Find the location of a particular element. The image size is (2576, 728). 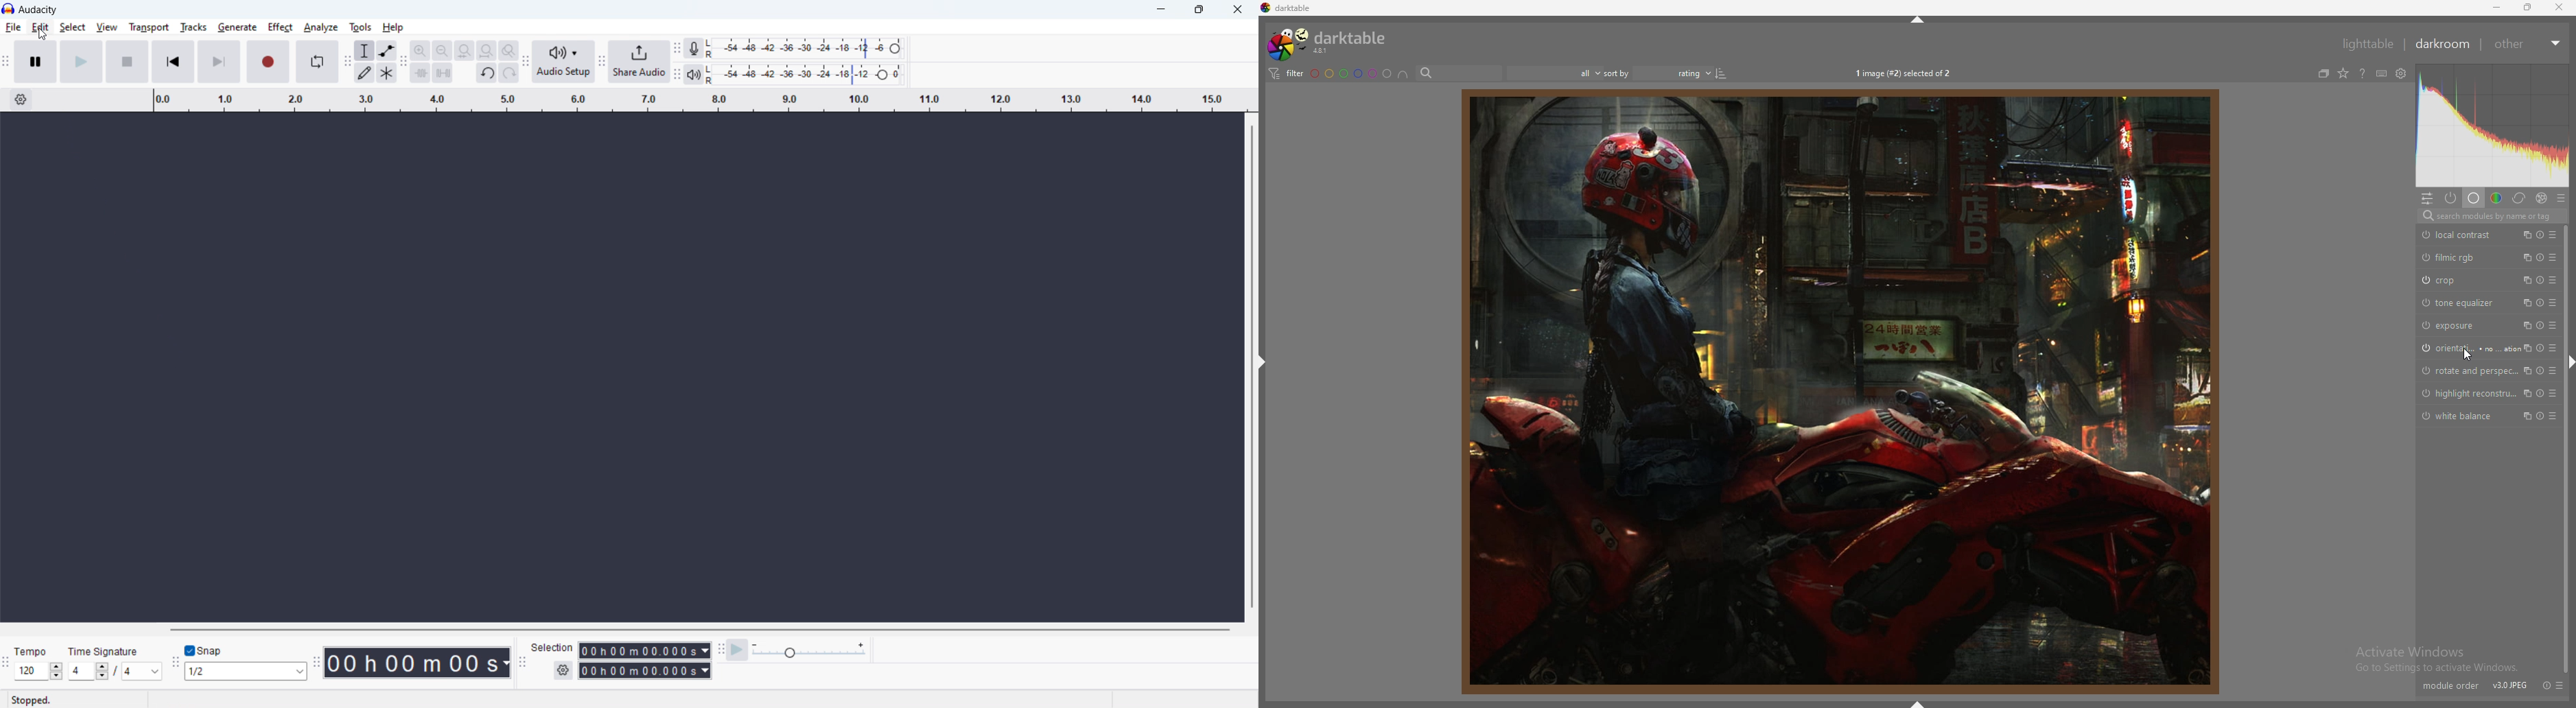

Enables movement of time signature toolbar is located at coordinates (5, 663).